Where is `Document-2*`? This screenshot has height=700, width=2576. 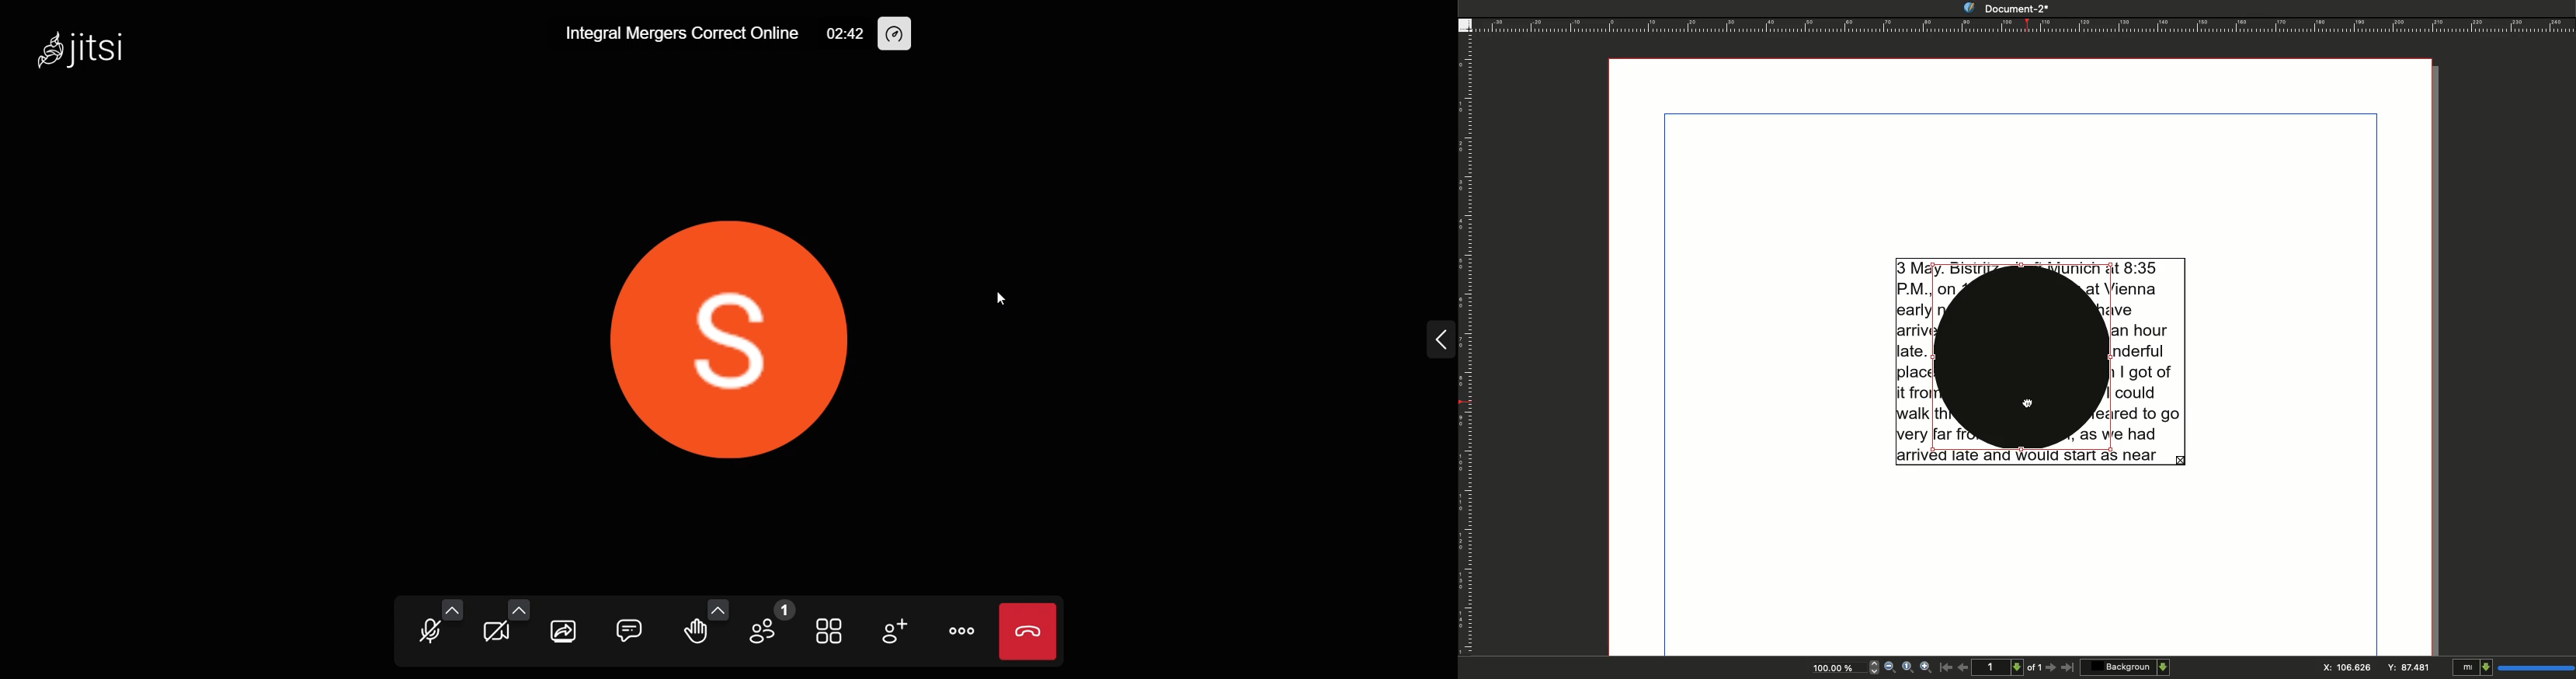
Document-2* is located at coordinates (2011, 9).